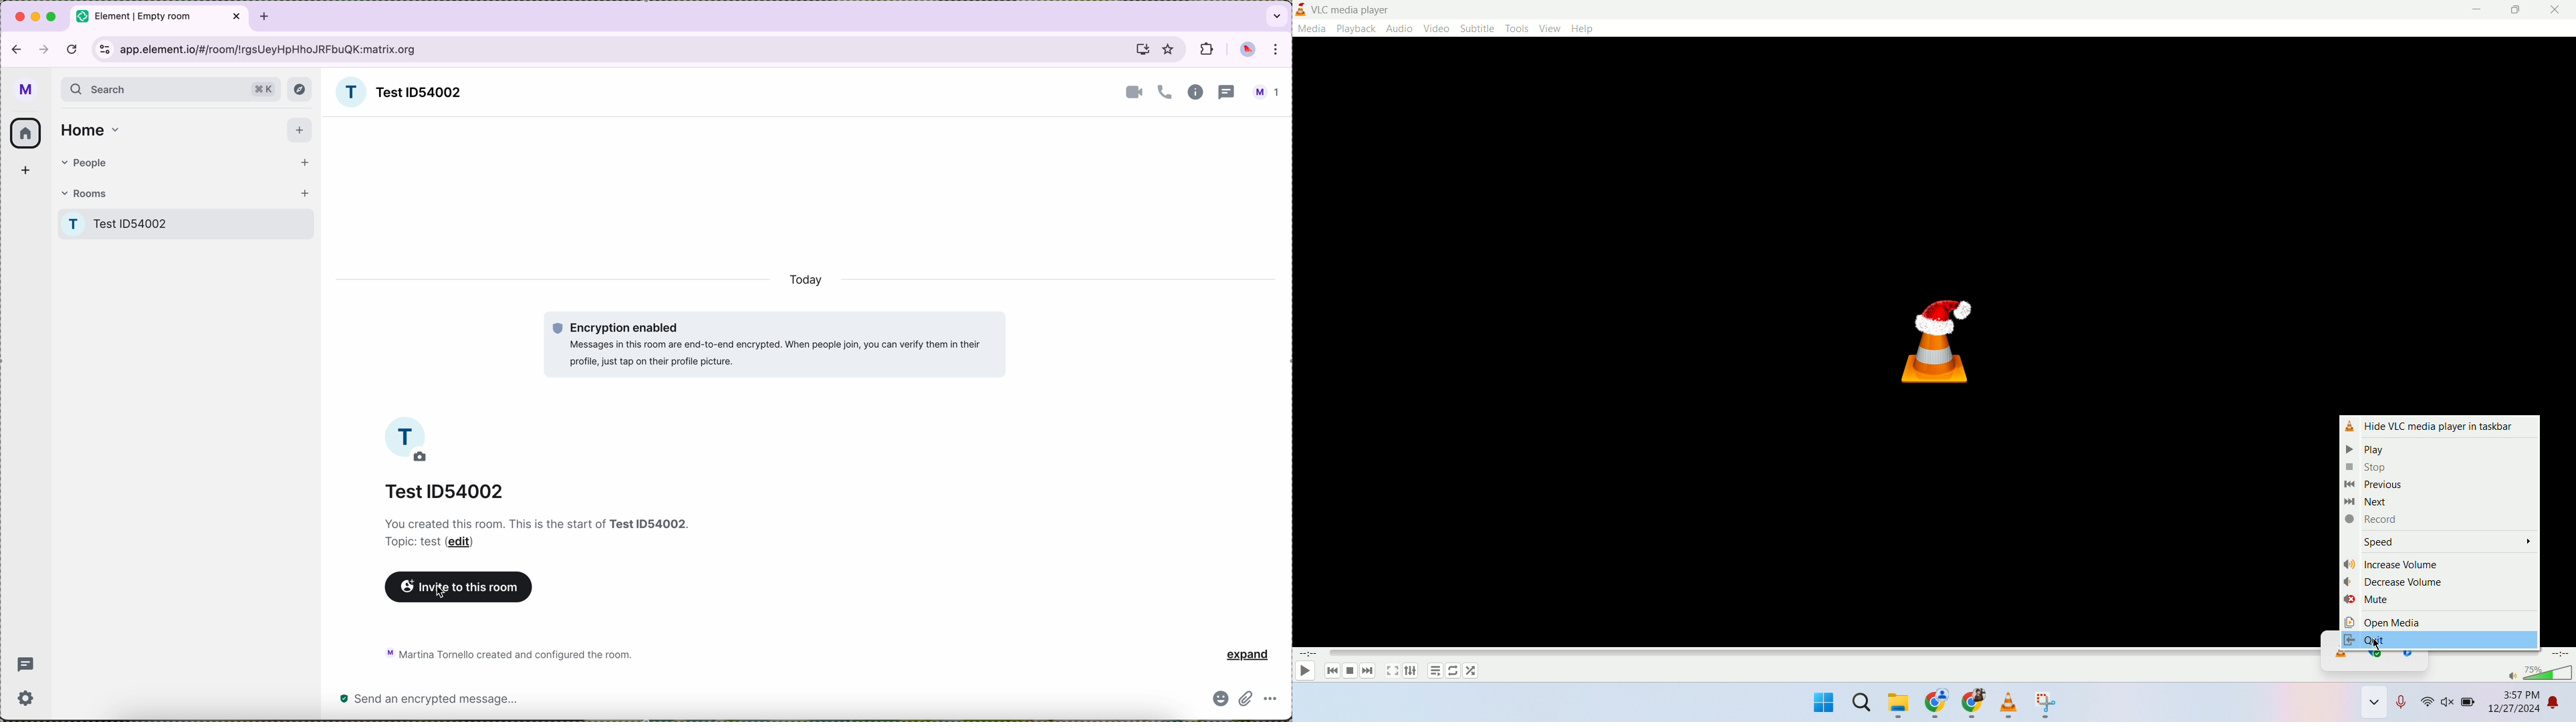  I want to click on record, so click(2439, 520).